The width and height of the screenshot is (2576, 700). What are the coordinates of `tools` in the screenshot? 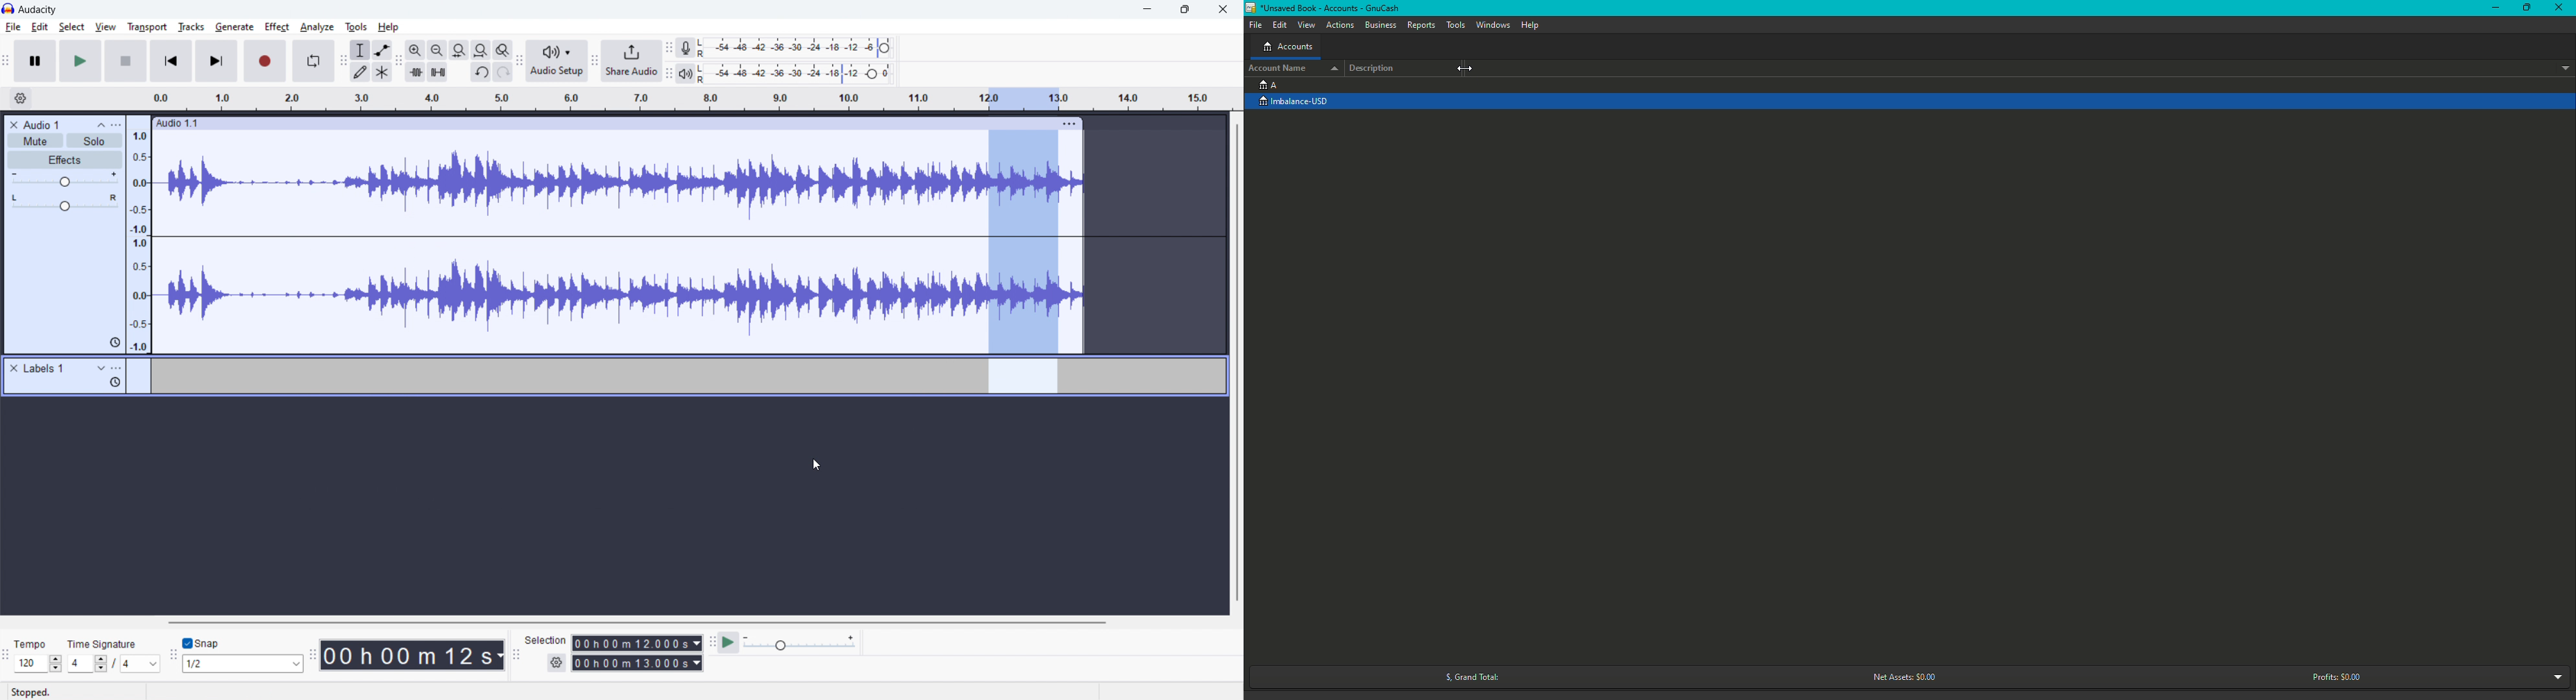 It's located at (354, 27).